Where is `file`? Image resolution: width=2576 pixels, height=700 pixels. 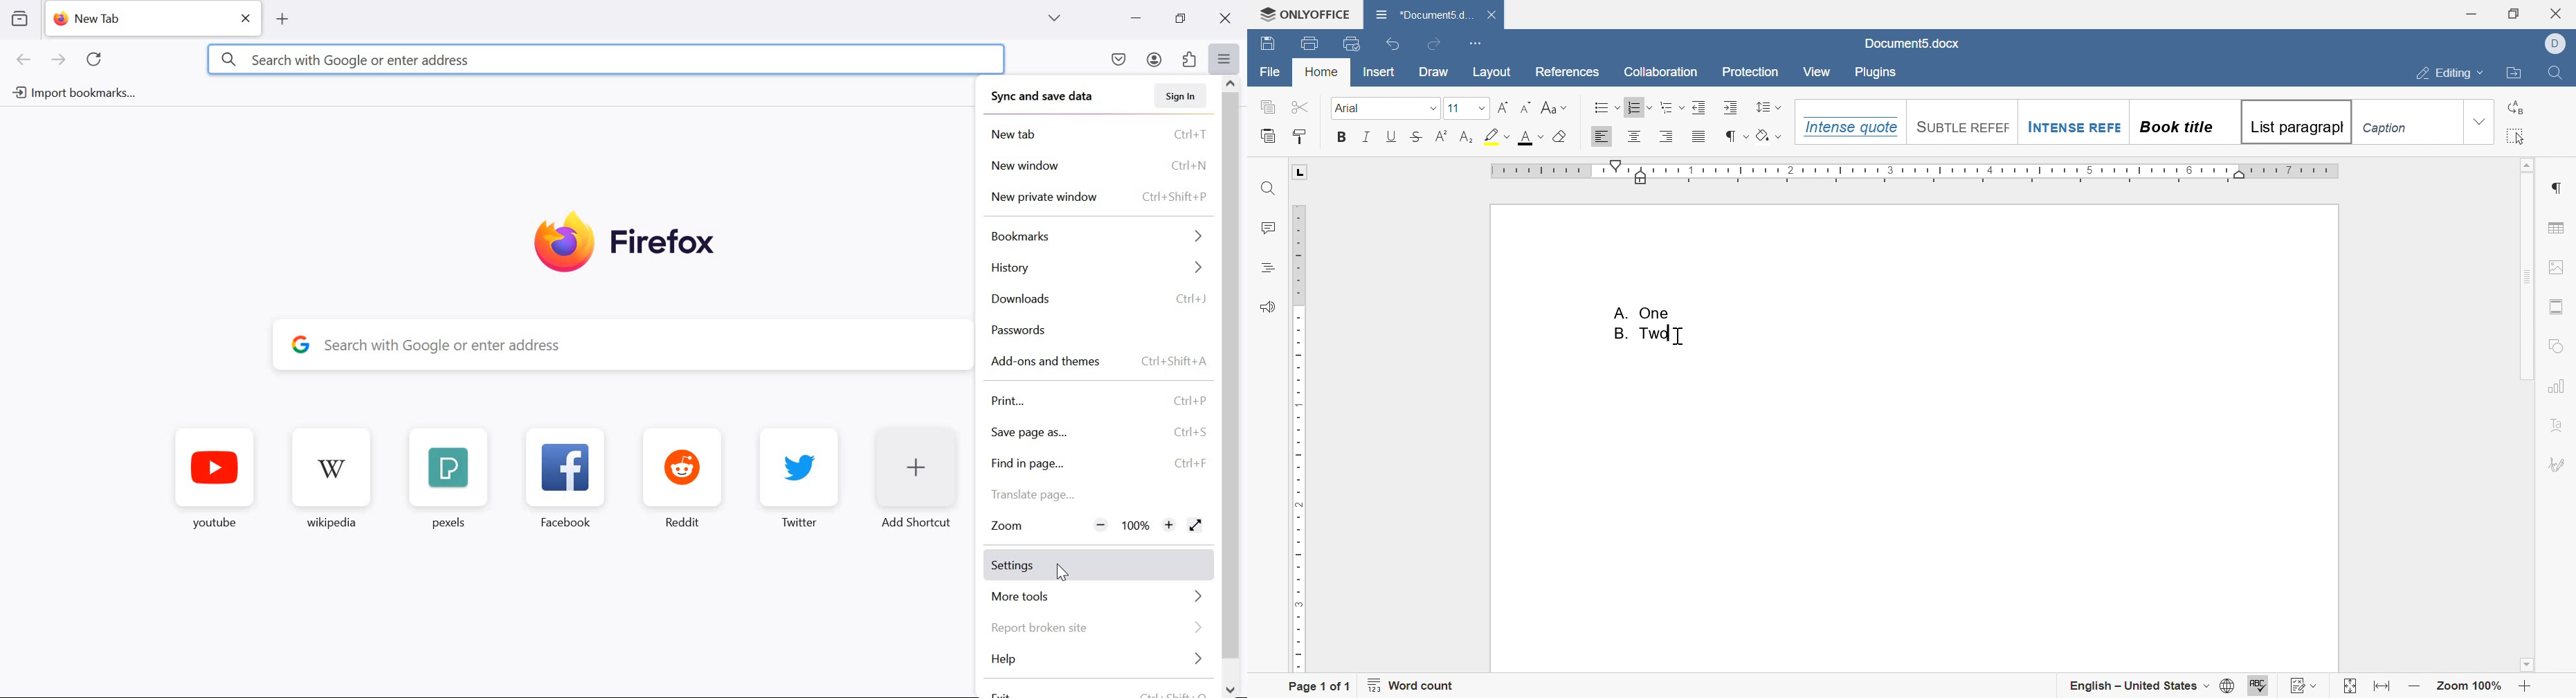 file is located at coordinates (1270, 72).